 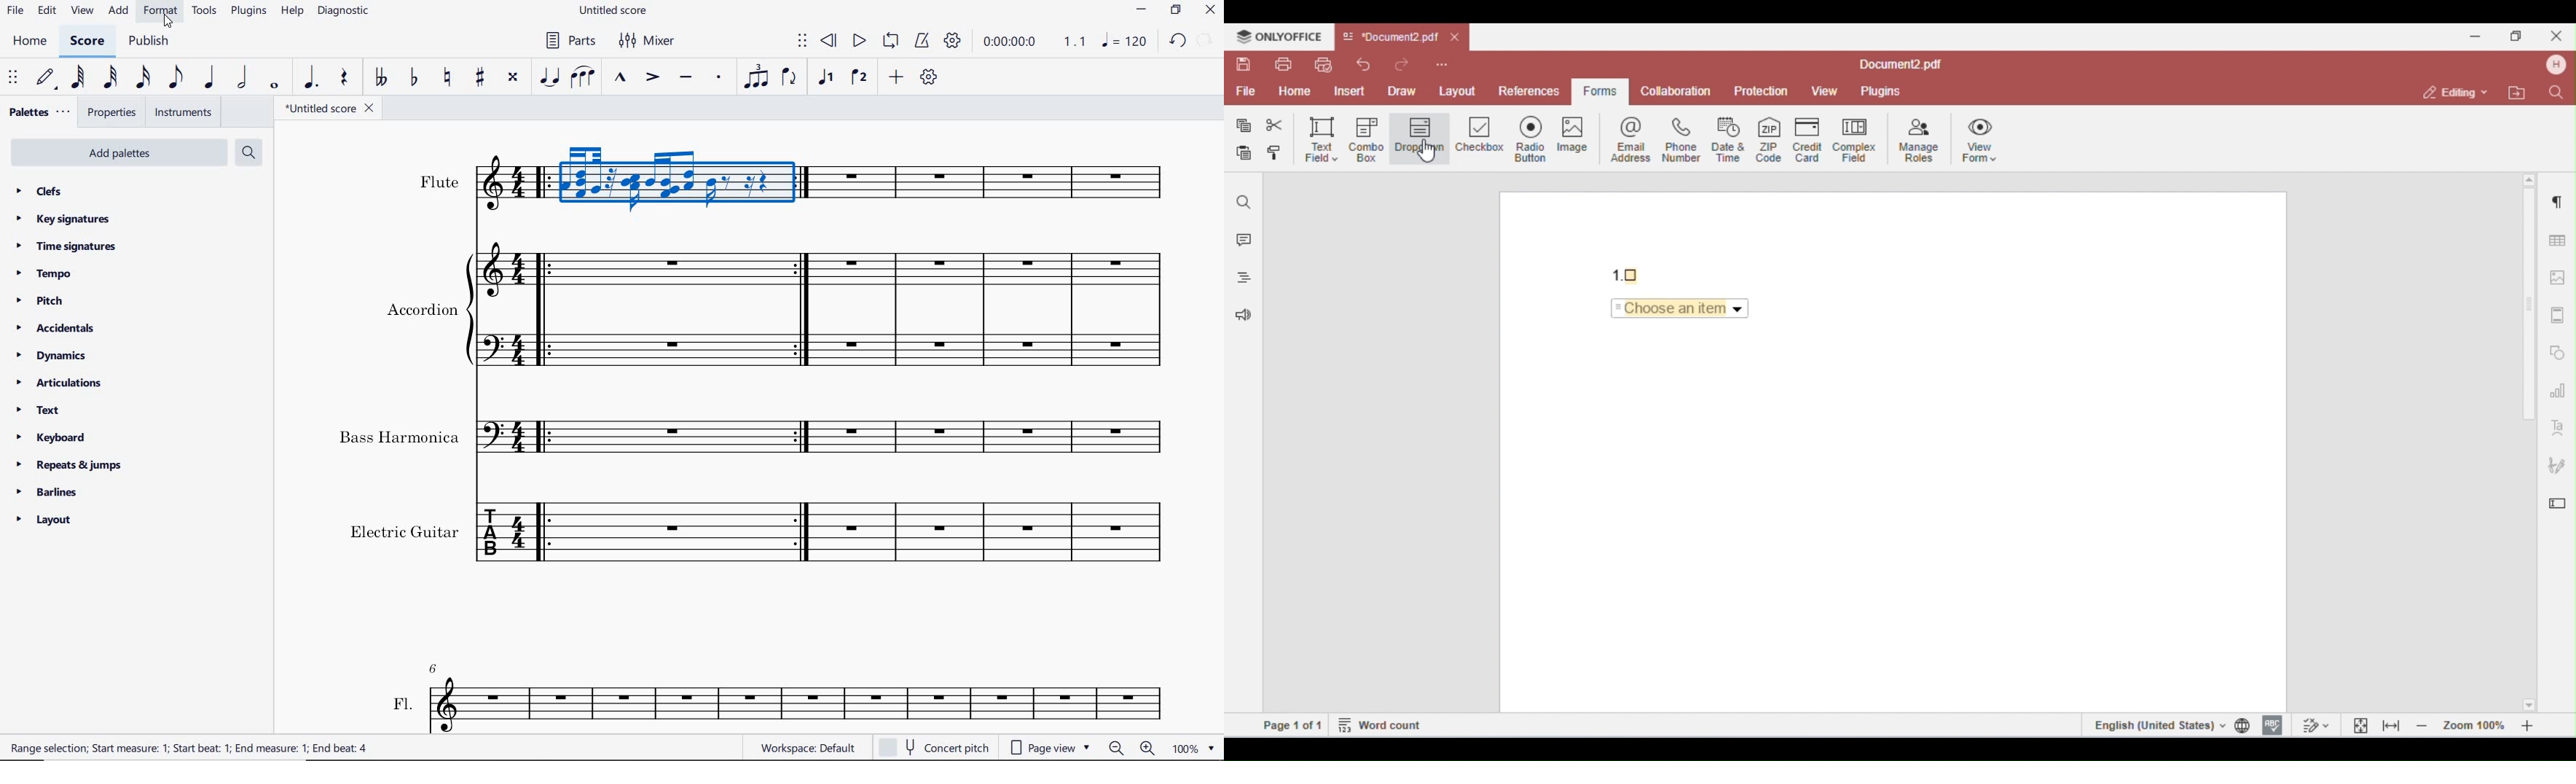 What do you see at coordinates (244, 77) in the screenshot?
I see `half note` at bounding box center [244, 77].